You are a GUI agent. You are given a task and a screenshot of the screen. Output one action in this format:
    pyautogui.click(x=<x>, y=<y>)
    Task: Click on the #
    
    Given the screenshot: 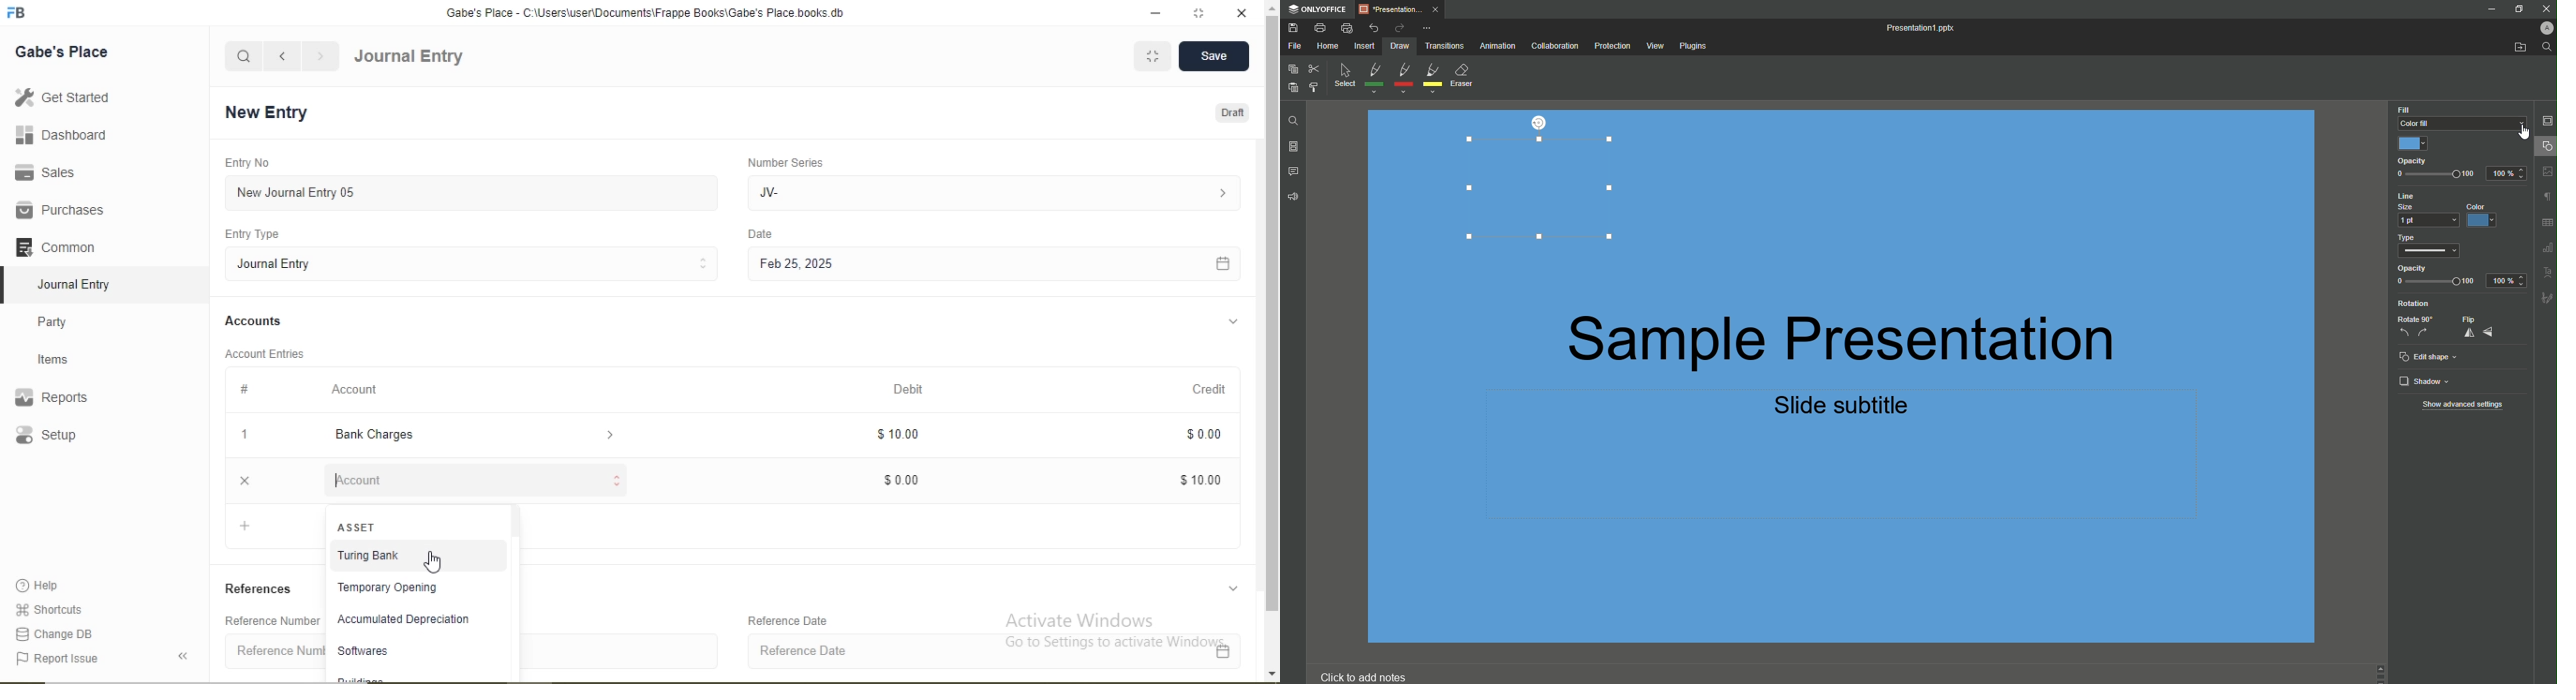 What is the action you would take?
    pyautogui.click(x=246, y=389)
    